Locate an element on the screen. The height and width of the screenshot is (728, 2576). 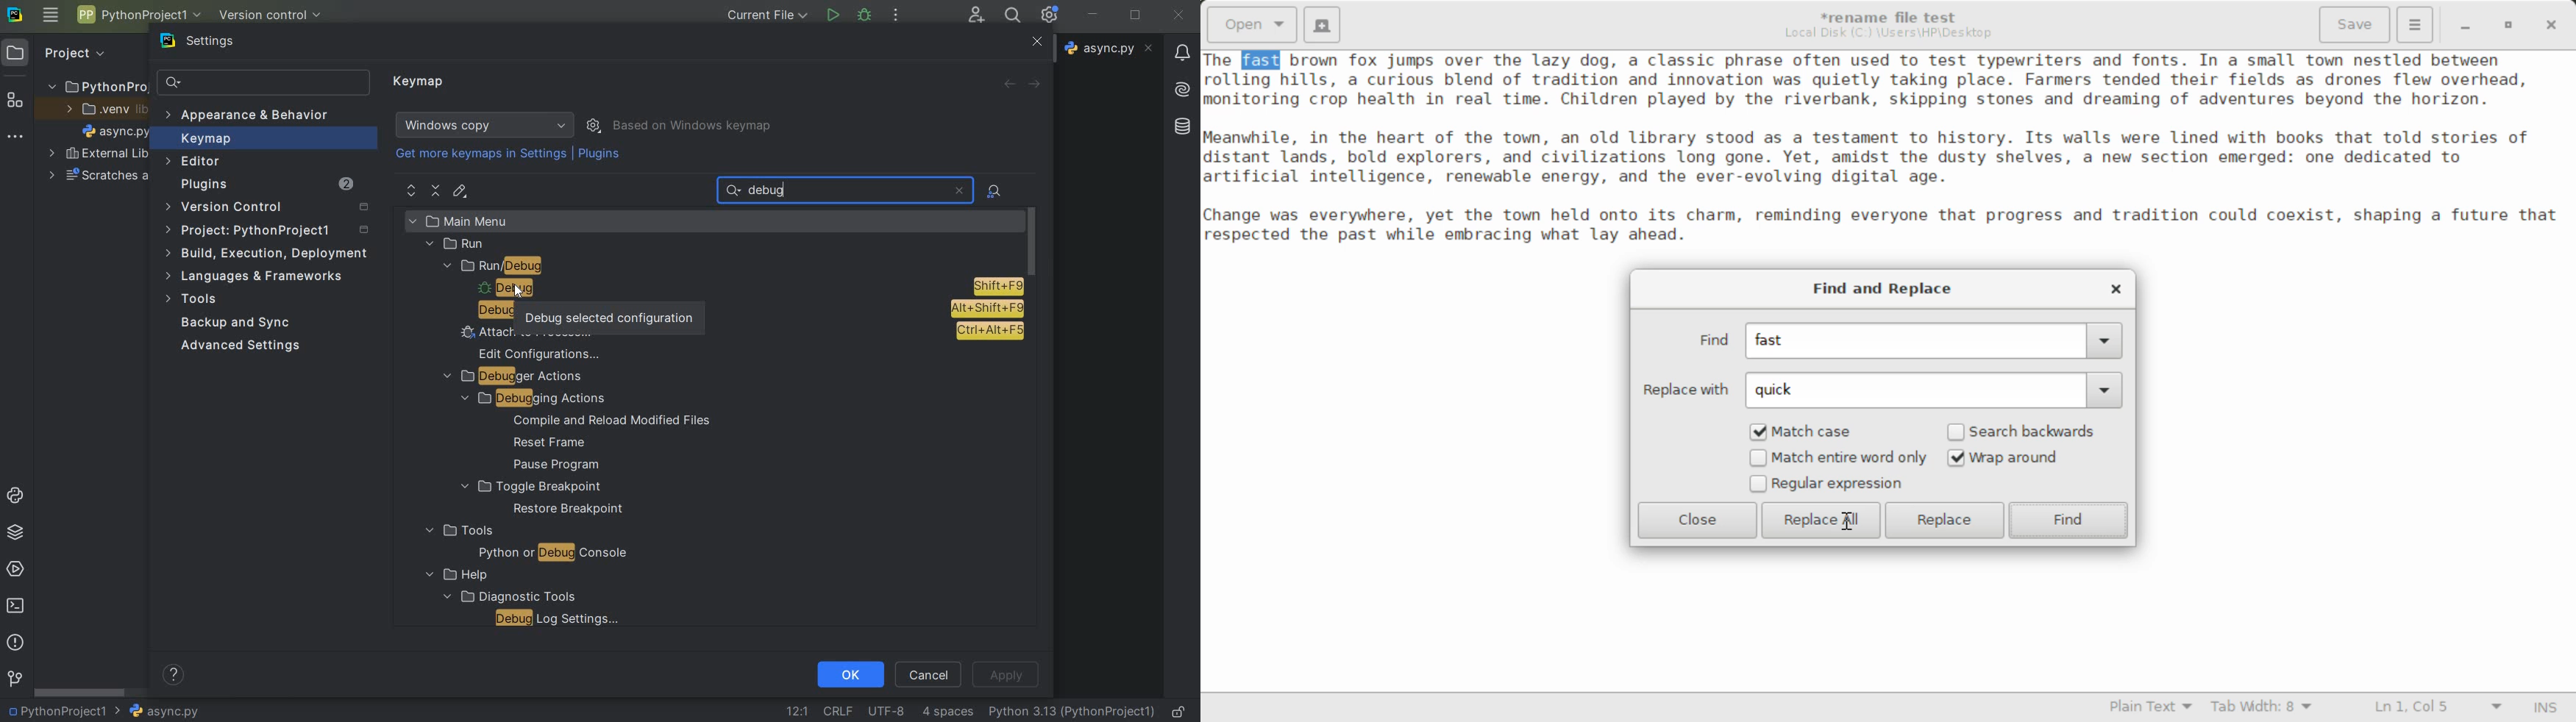
collapse all is located at coordinates (436, 191).